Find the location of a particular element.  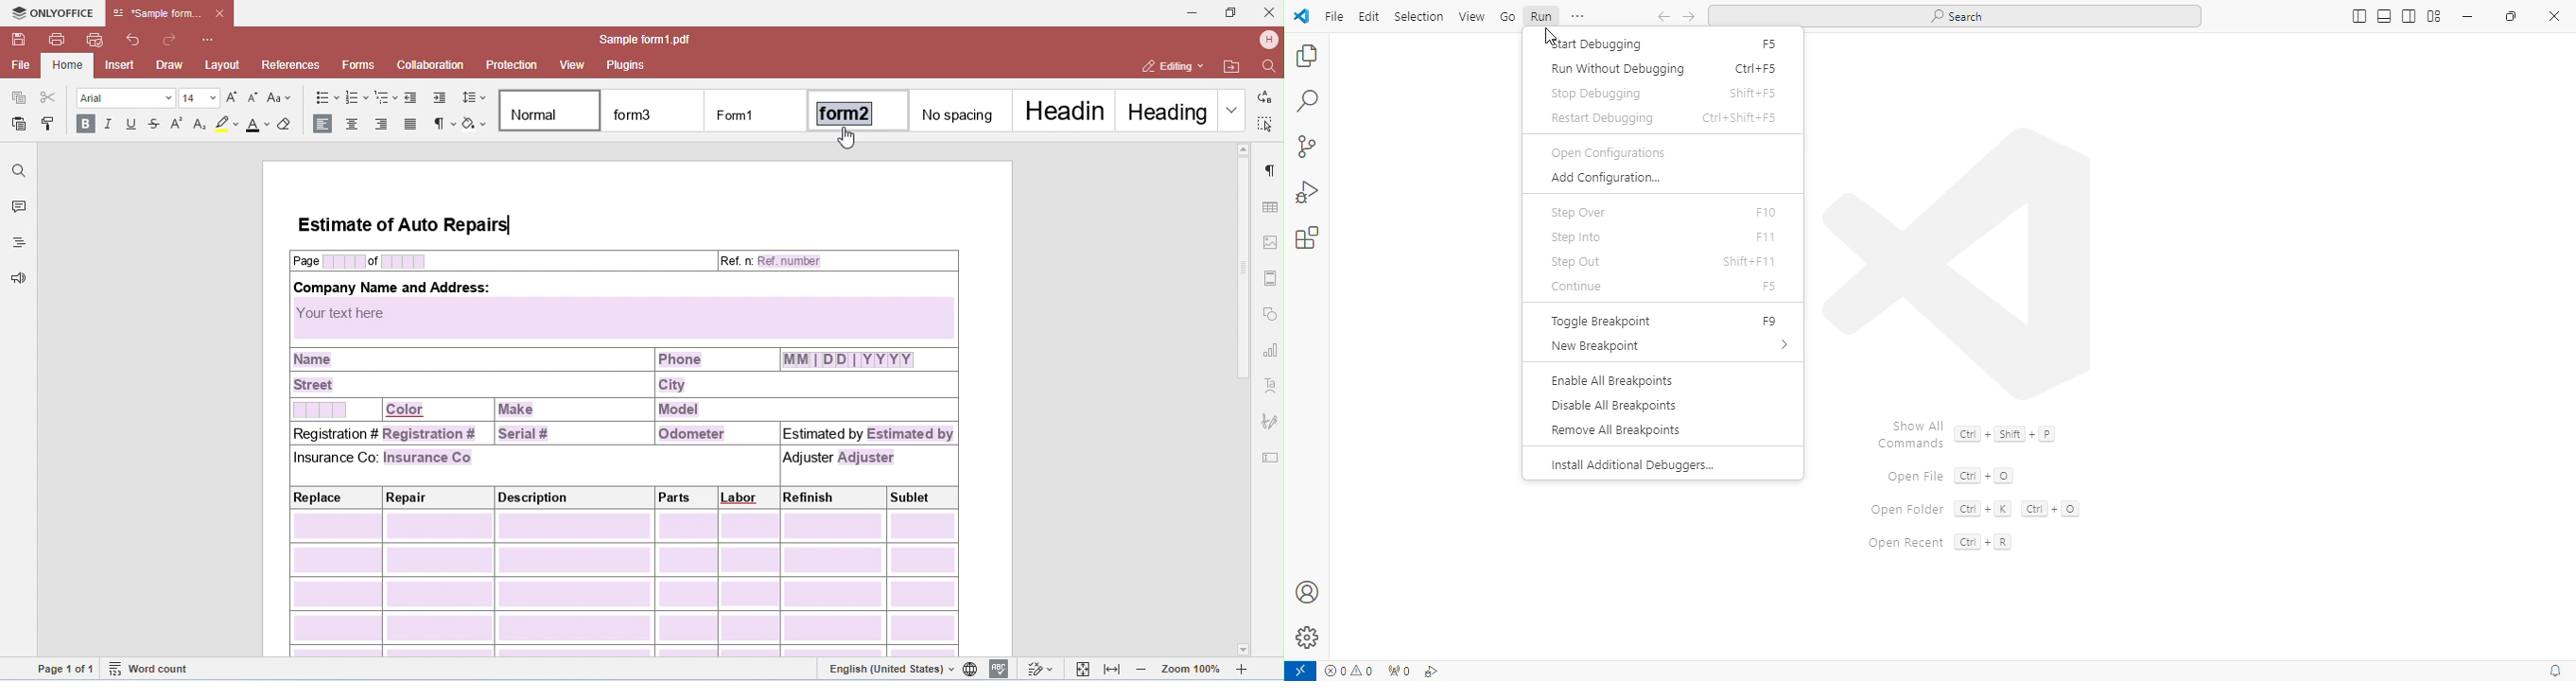

continue is located at coordinates (1579, 287).